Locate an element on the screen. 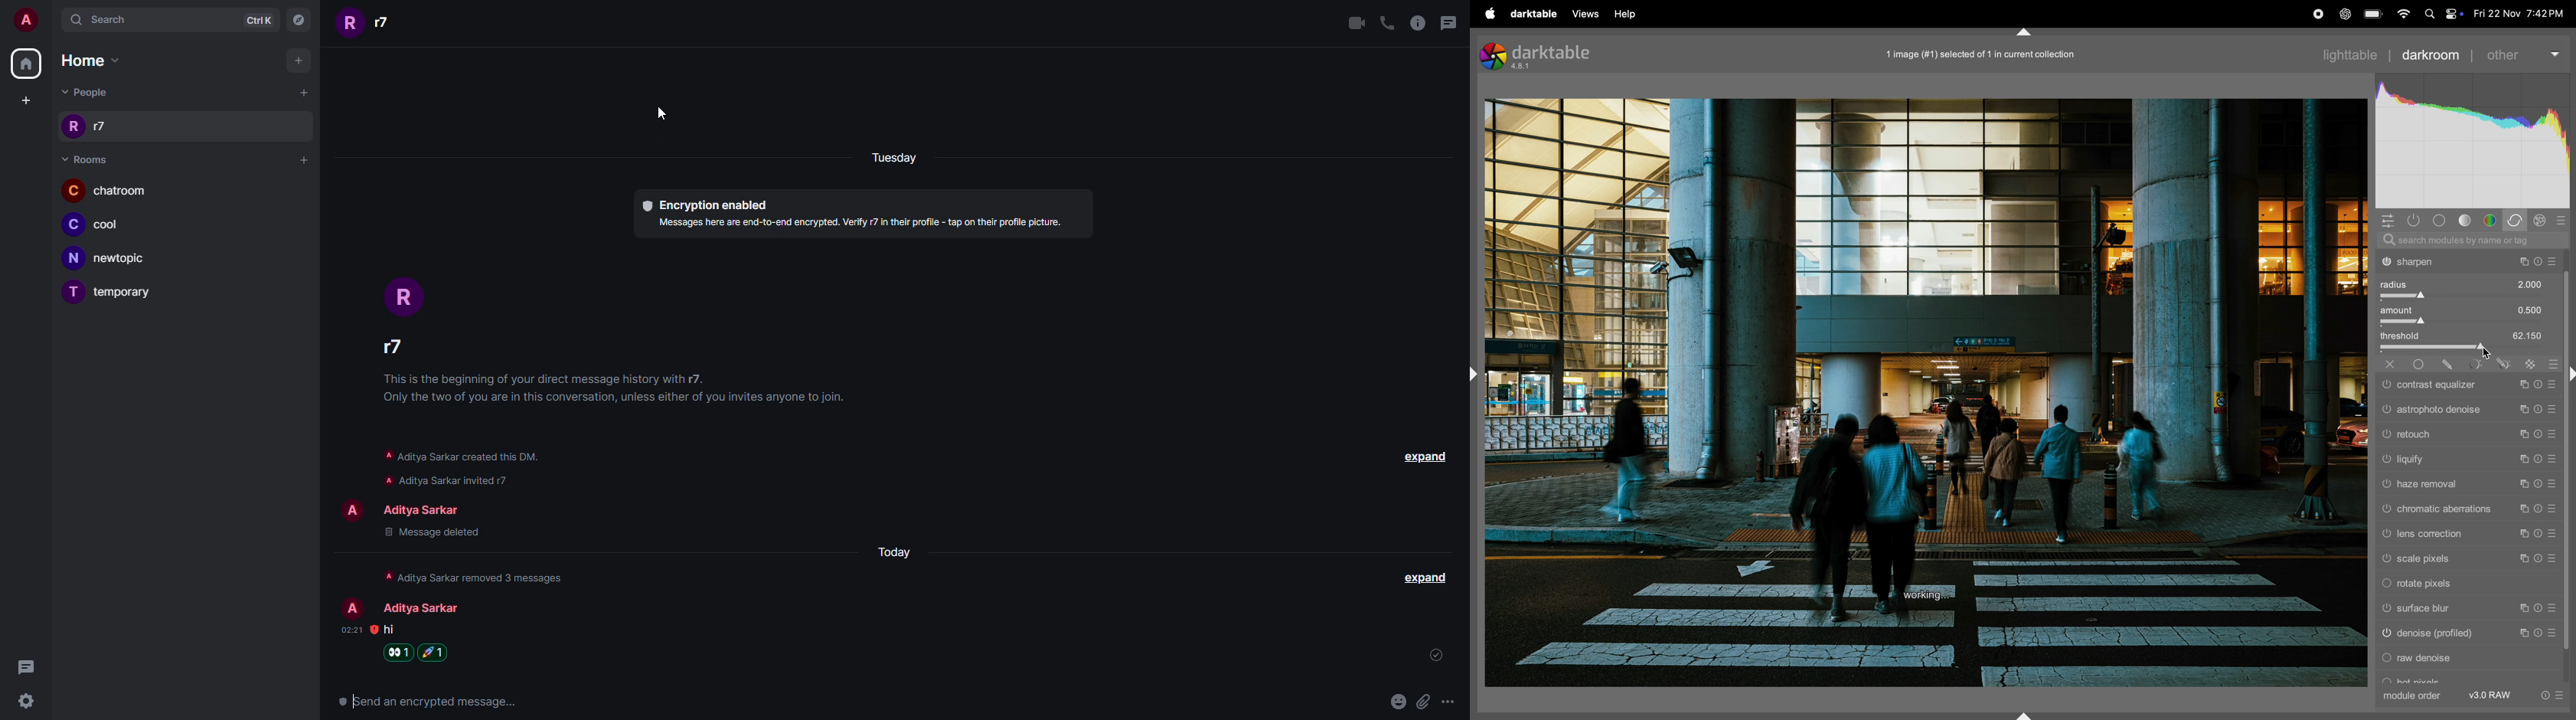 Image resolution: width=2576 pixels, height=728 pixels. quick acess panel is located at coordinates (2389, 220).